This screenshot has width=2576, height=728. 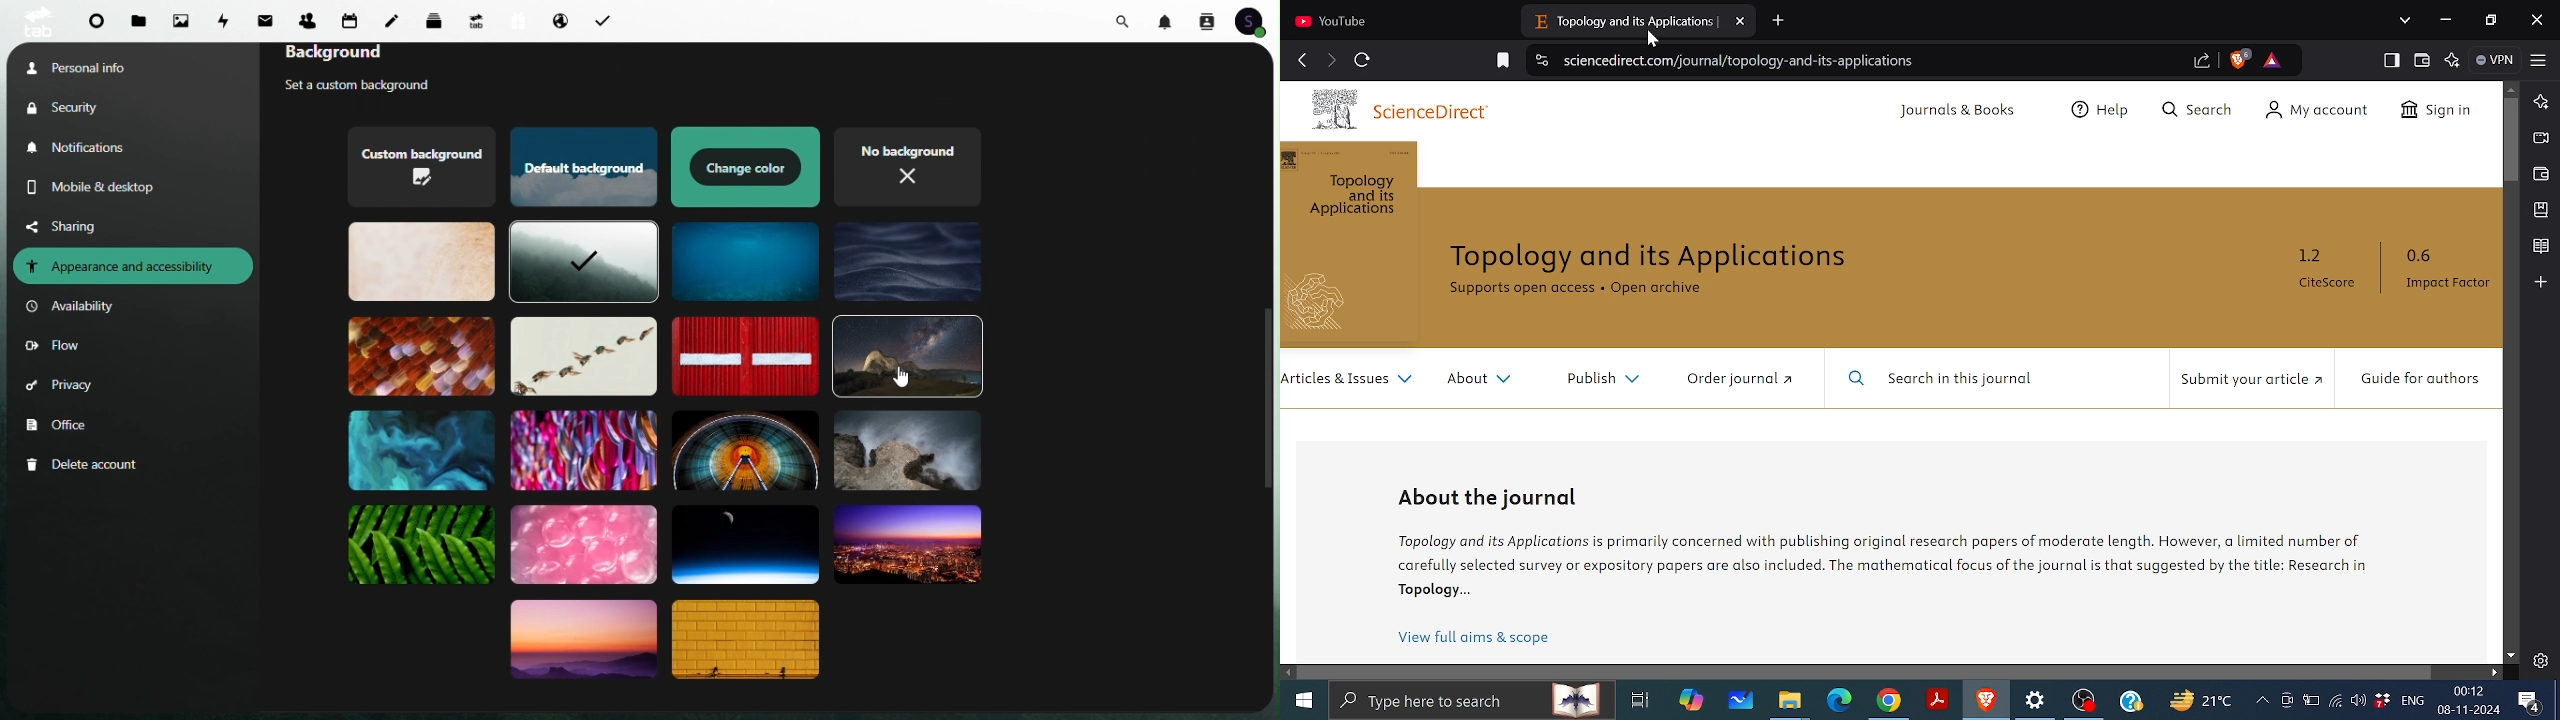 What do you see at coordinates (420, 168) in the screenshot?
I see `Themes` at bounding box center [420, 168].